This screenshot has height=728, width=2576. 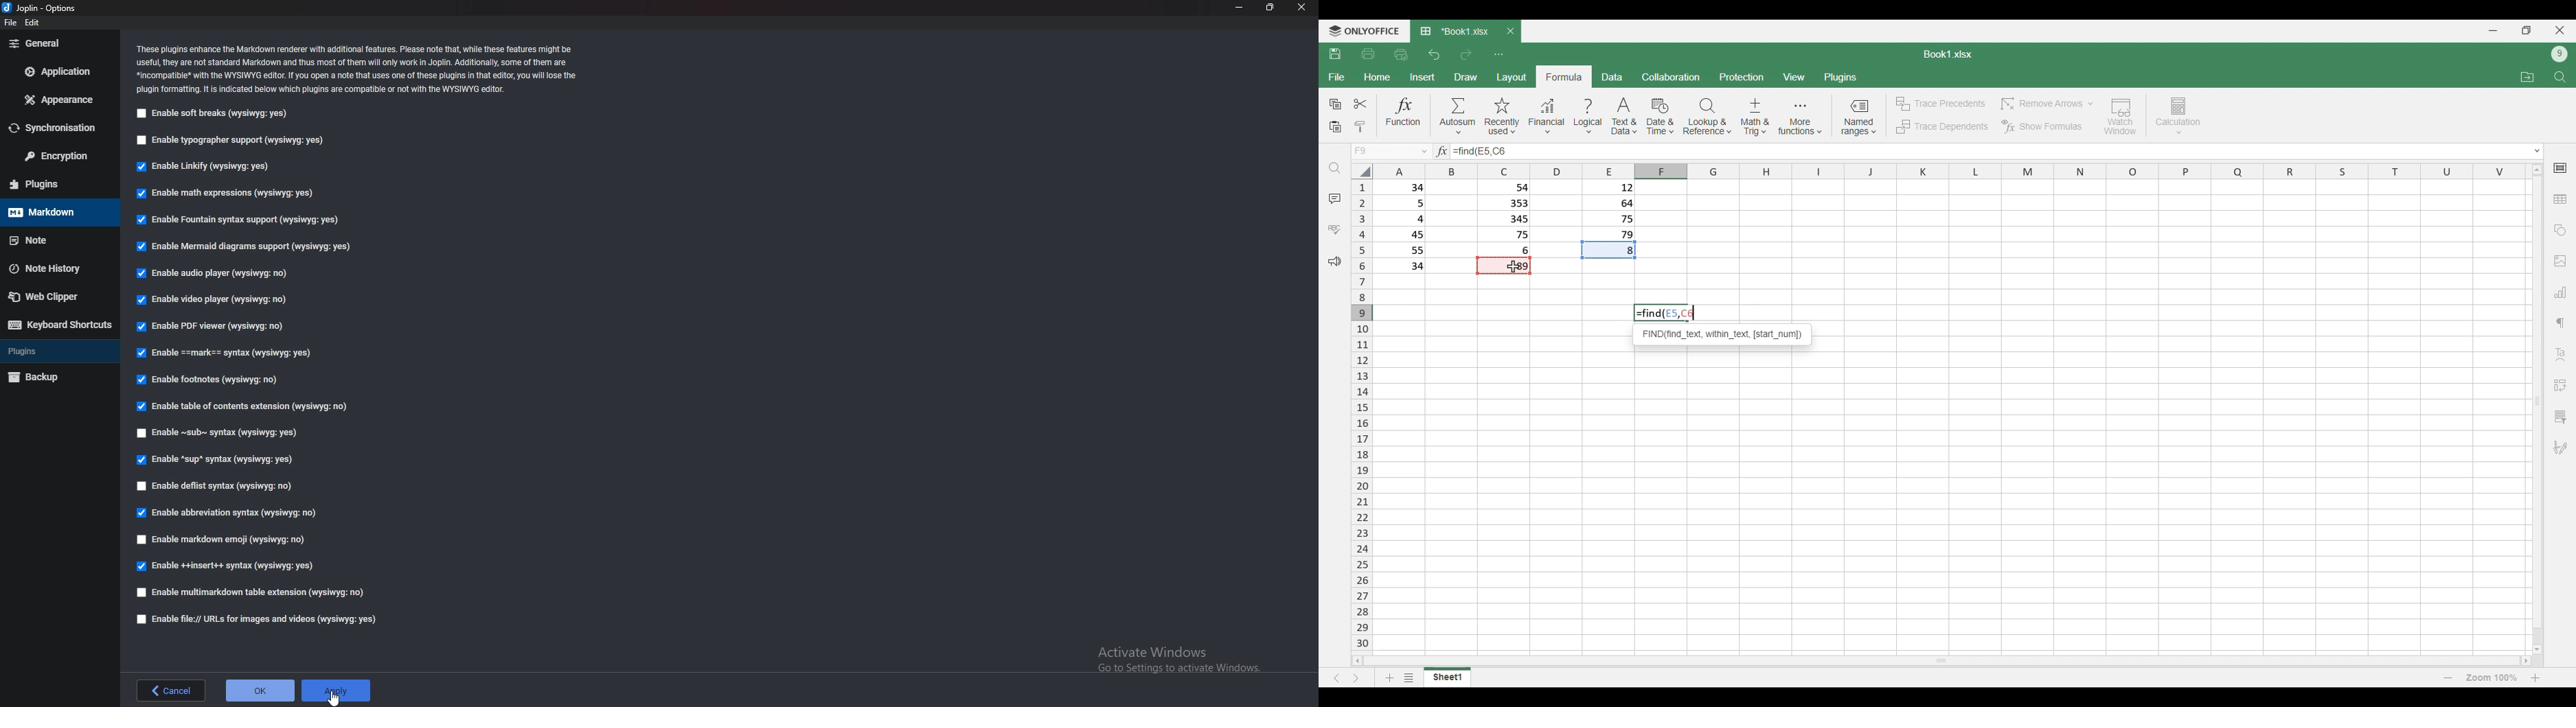 I want to click on Text and data, so click(x=1624, y=117).